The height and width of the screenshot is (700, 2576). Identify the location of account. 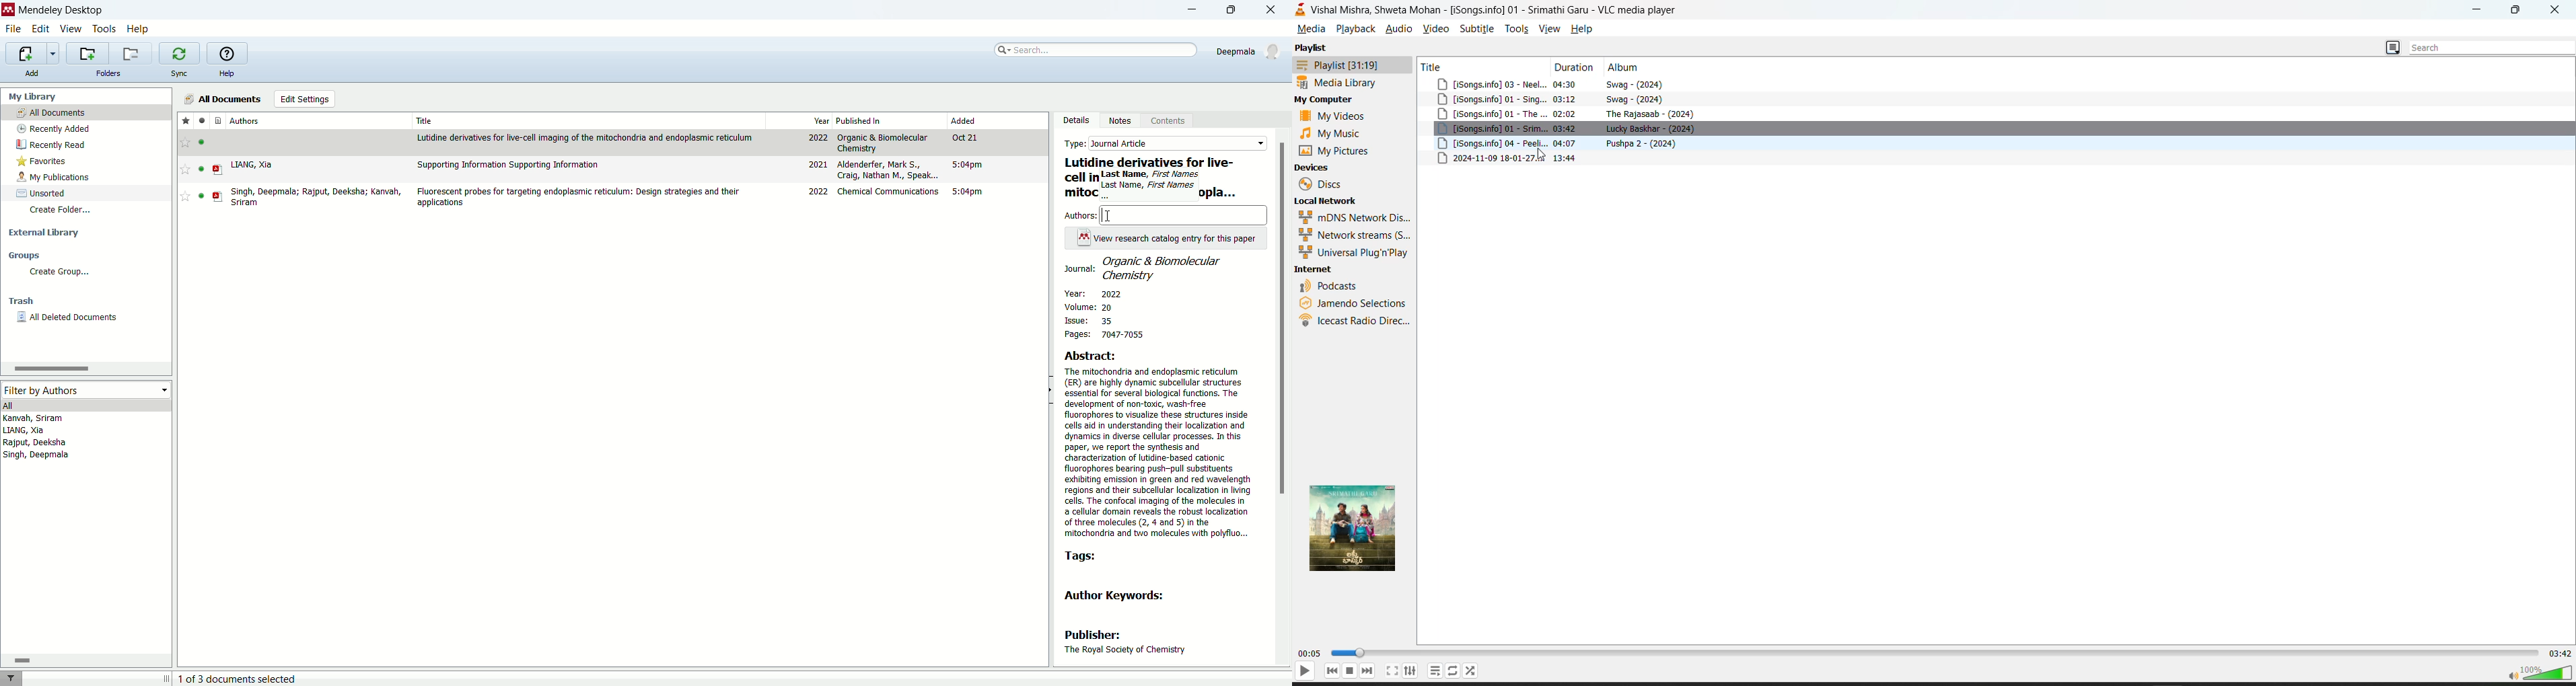
(1252, 50).